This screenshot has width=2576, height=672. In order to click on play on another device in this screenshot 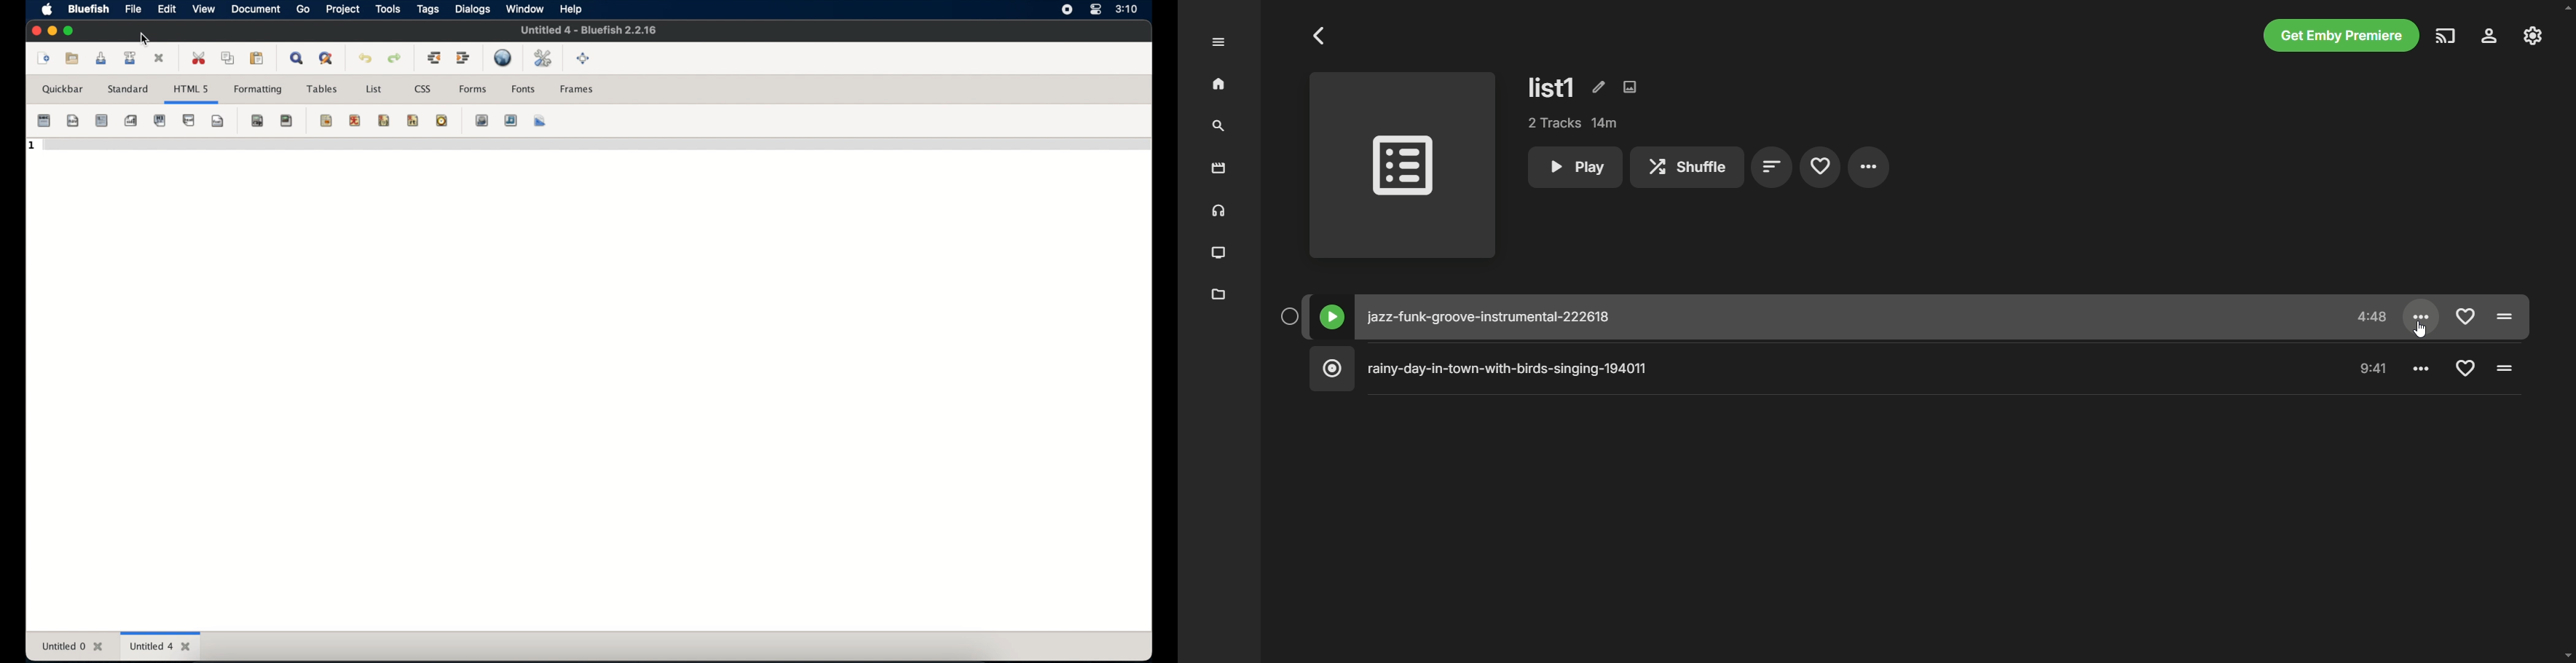, I will do `click(2446, 36)`.